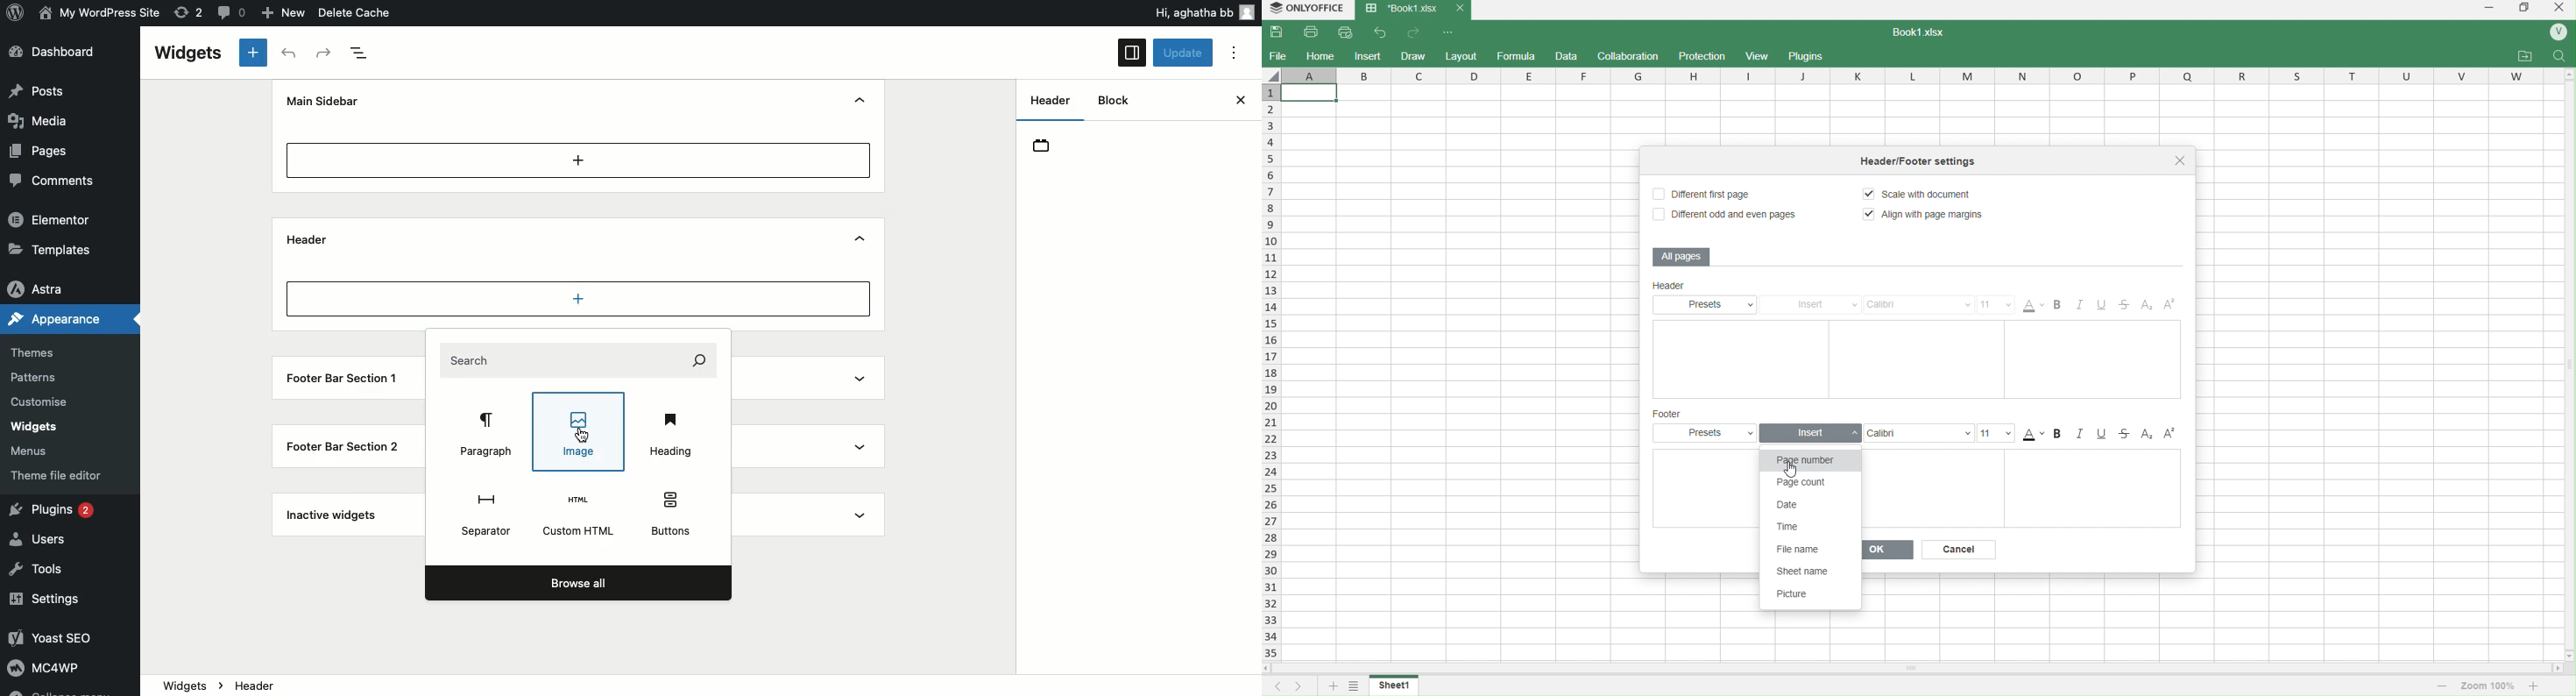 This screenshot has height=700, width=2576. What do you see at coordinates (1630, 56) in the screenshot?
I see `collaboration` at bounding box center [1630, 56].